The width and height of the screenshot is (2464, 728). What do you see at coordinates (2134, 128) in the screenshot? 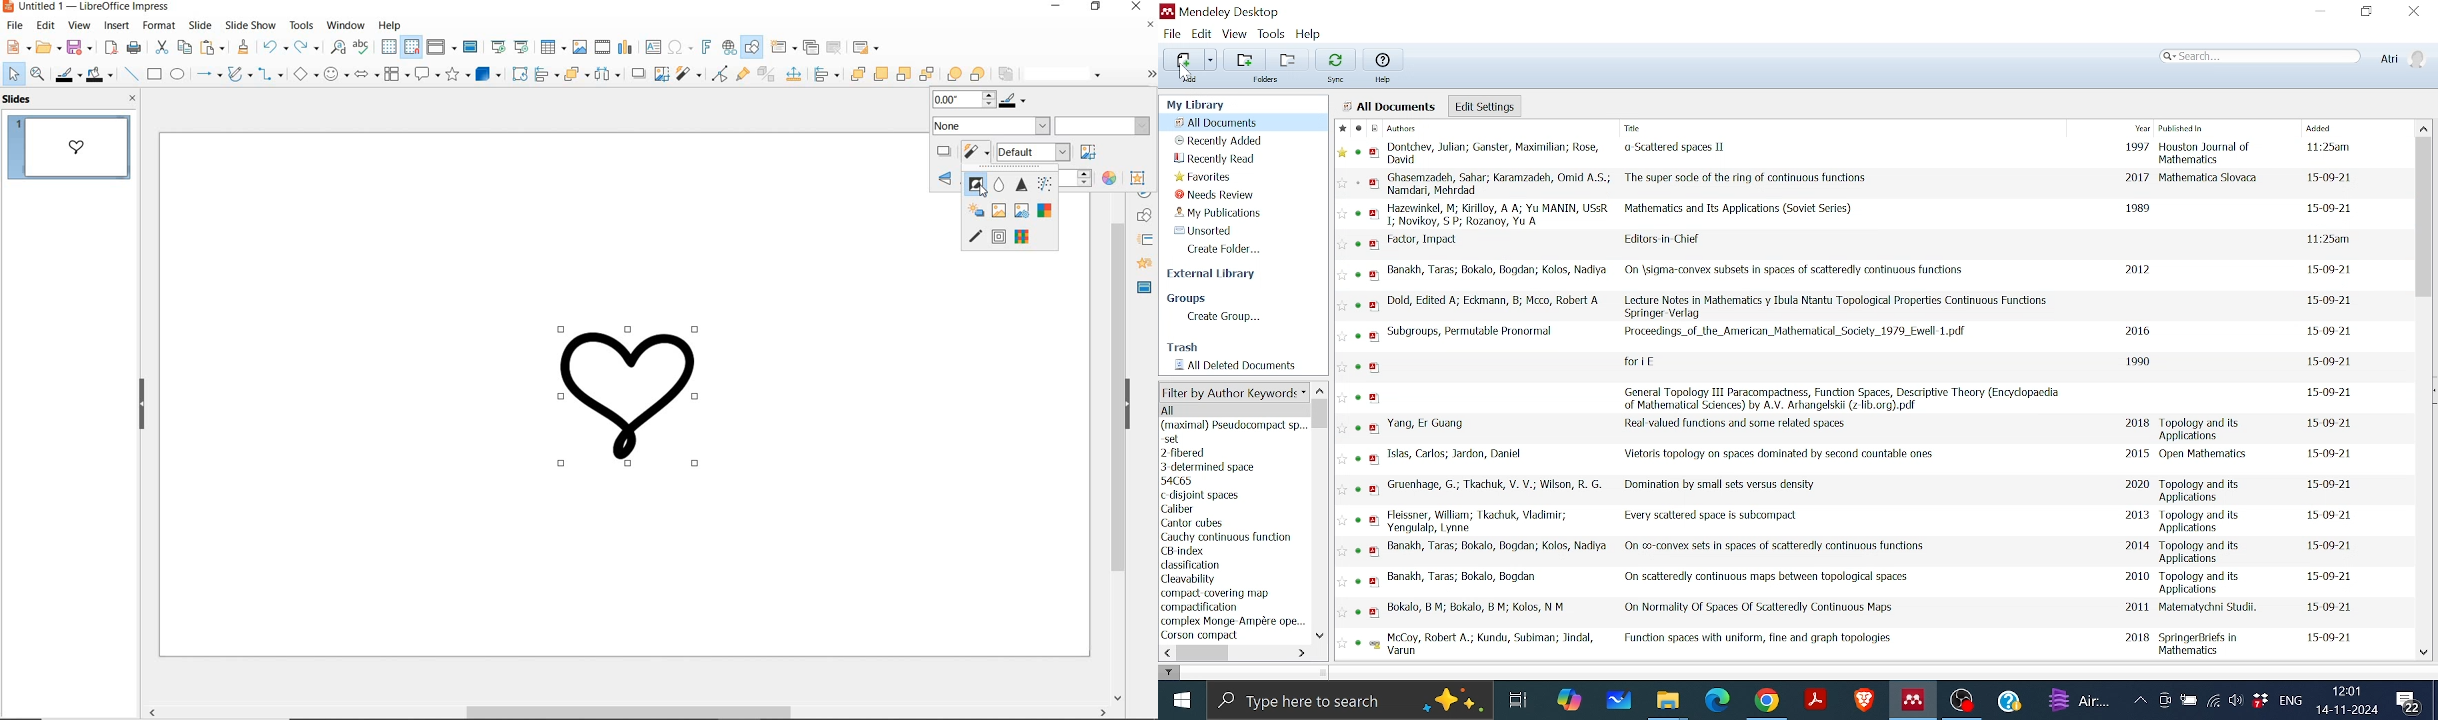
I see `Year` at bounding box center [2134, 128].